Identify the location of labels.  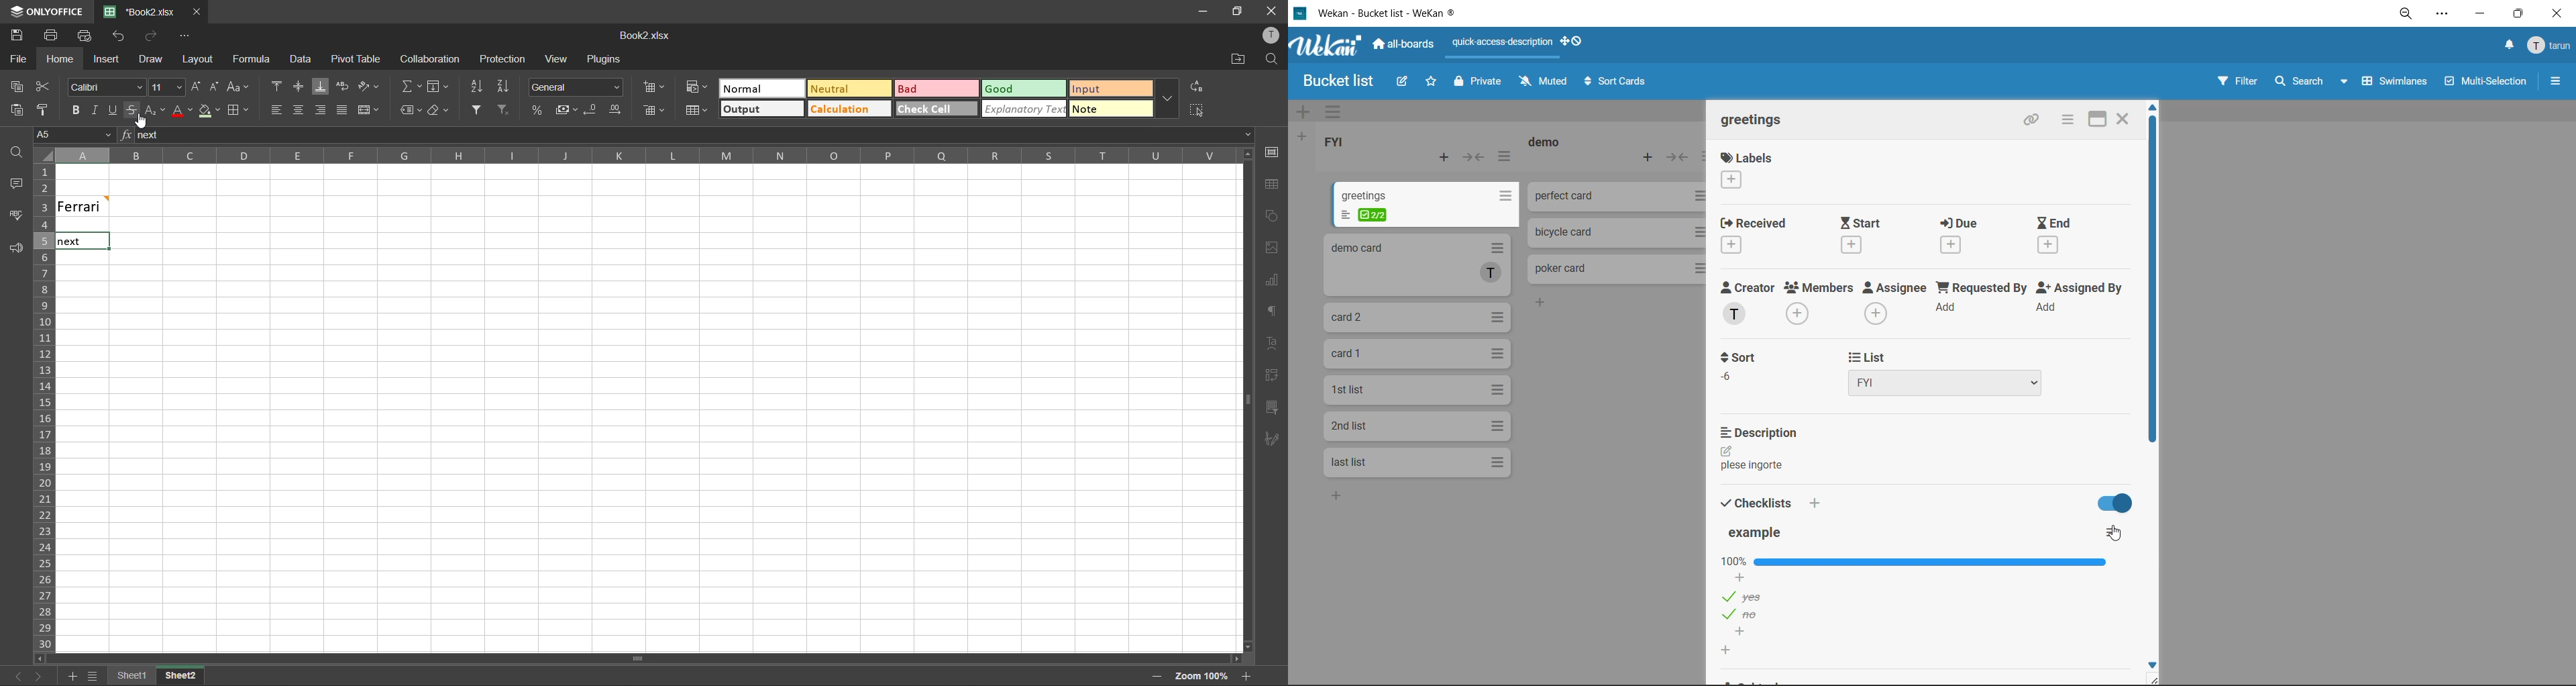
(1748, 168).